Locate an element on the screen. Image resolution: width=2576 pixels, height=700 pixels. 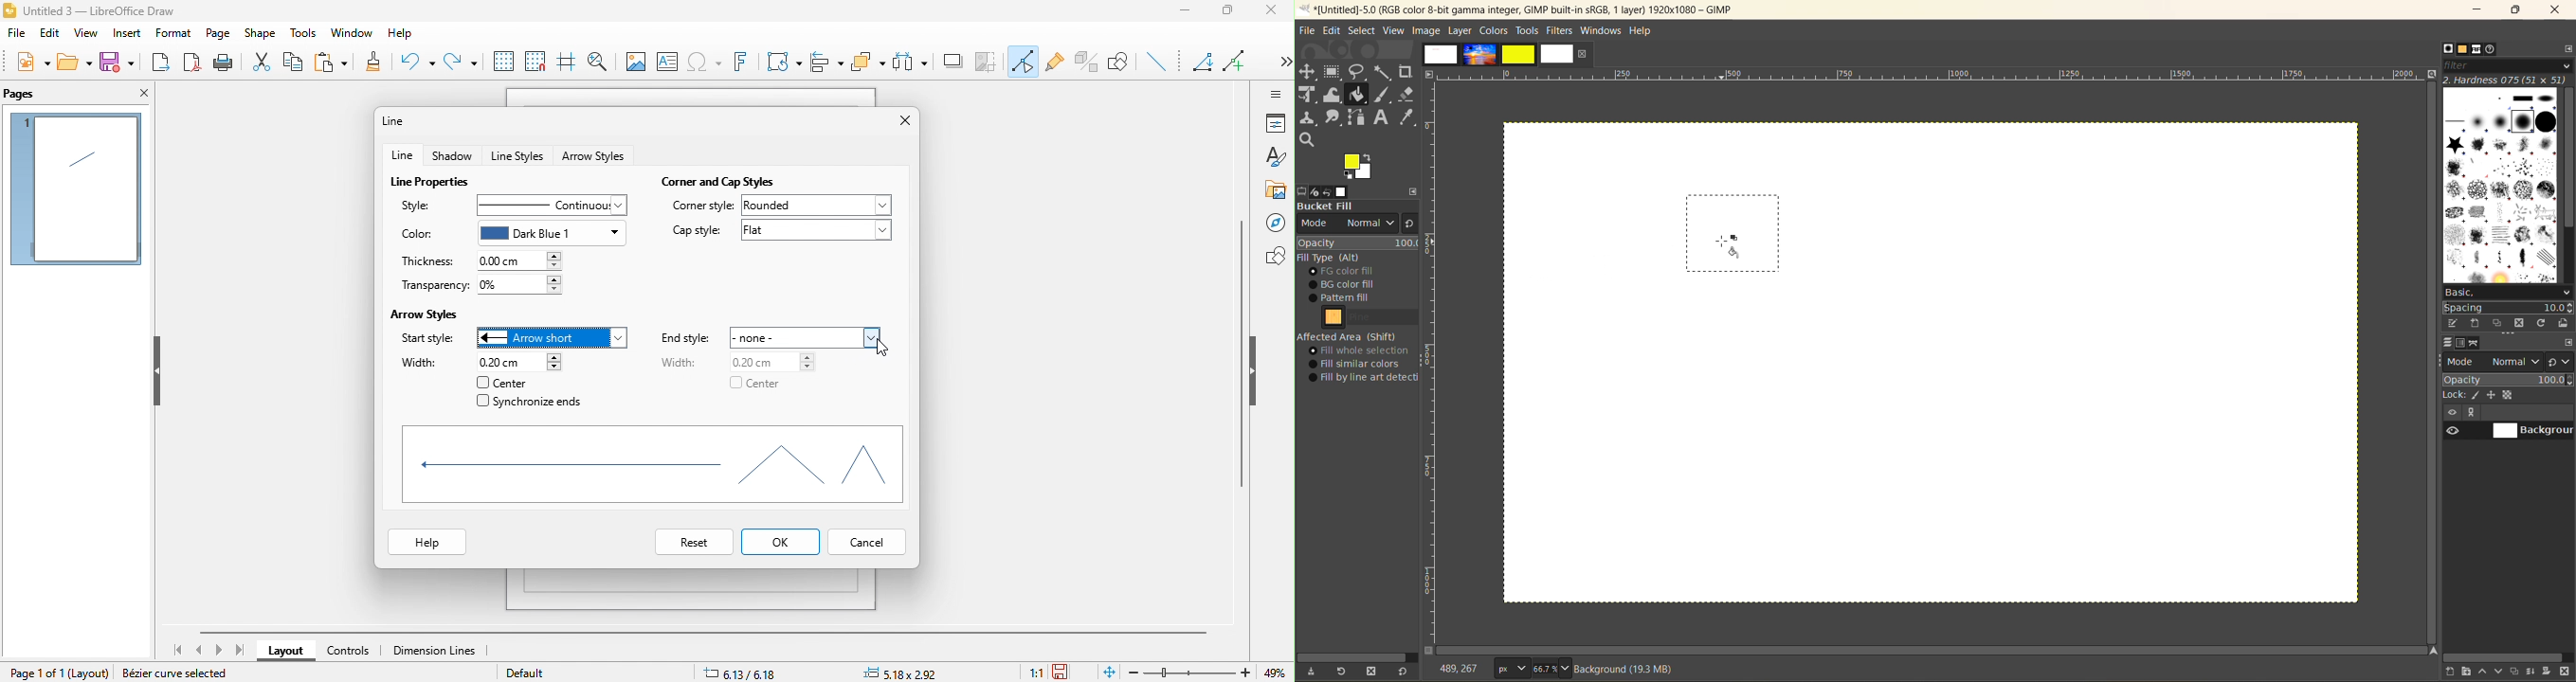
cursor is located at coordinates (1728, 247).